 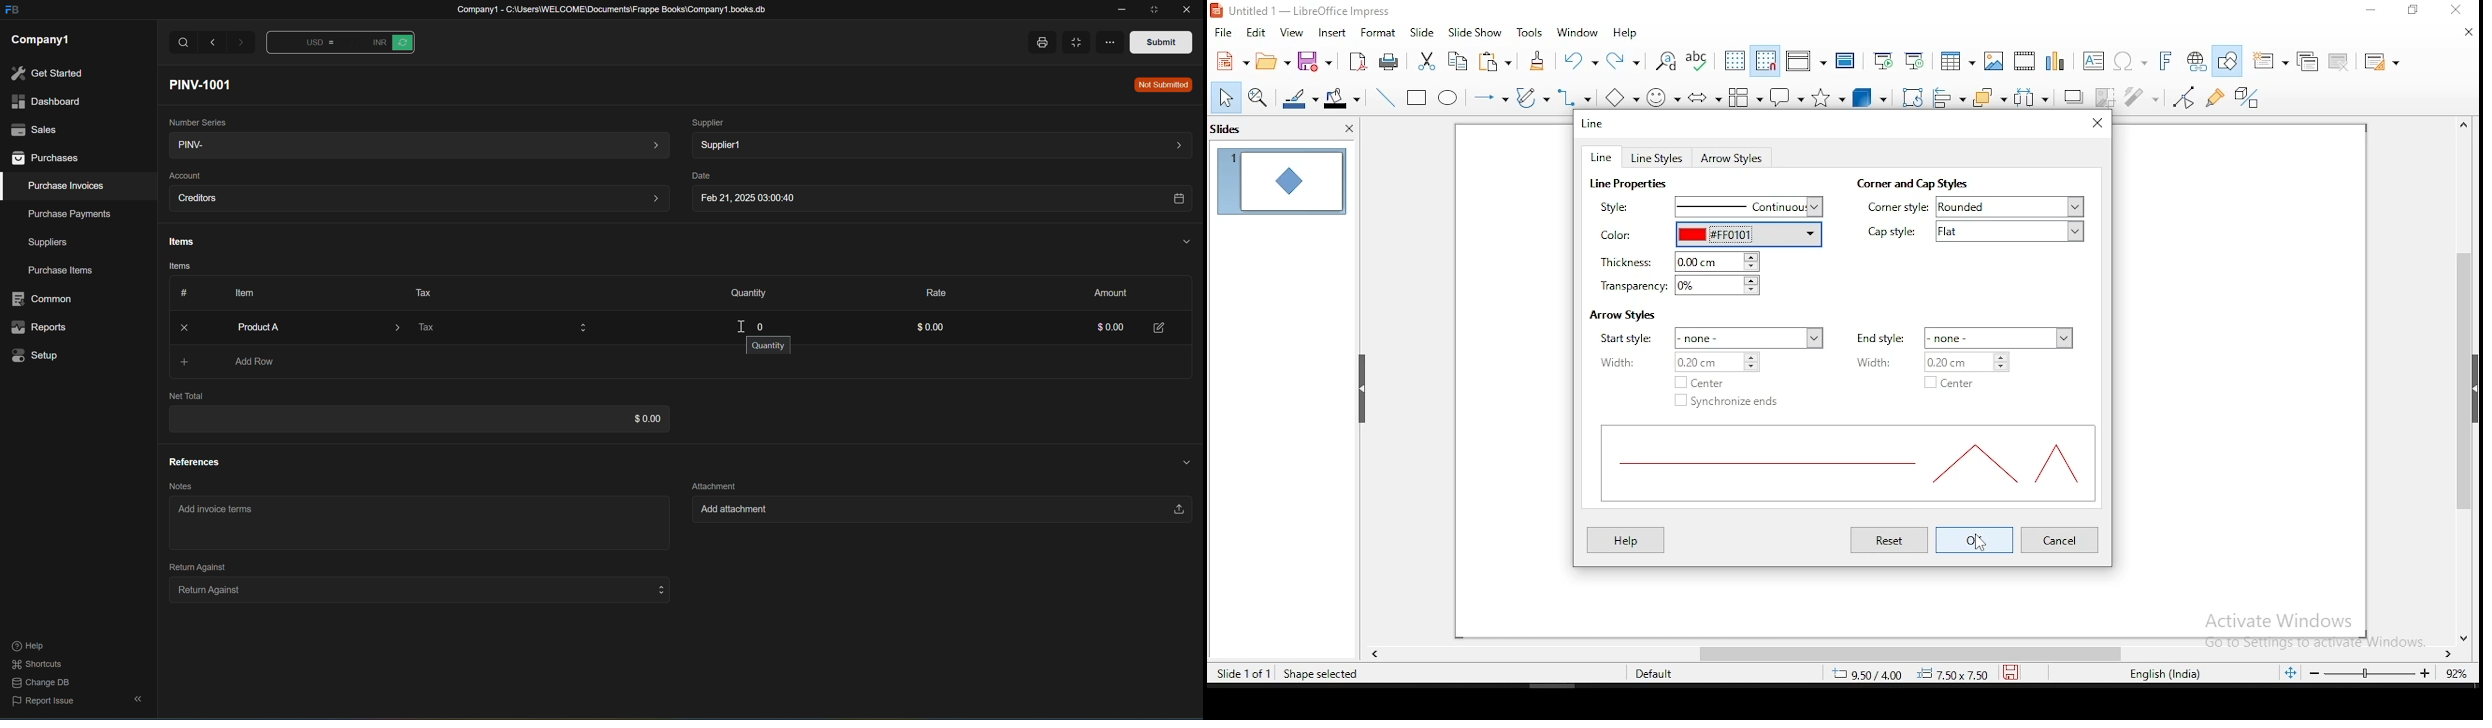 I want to click on Tax, so click(x=501, y=329).